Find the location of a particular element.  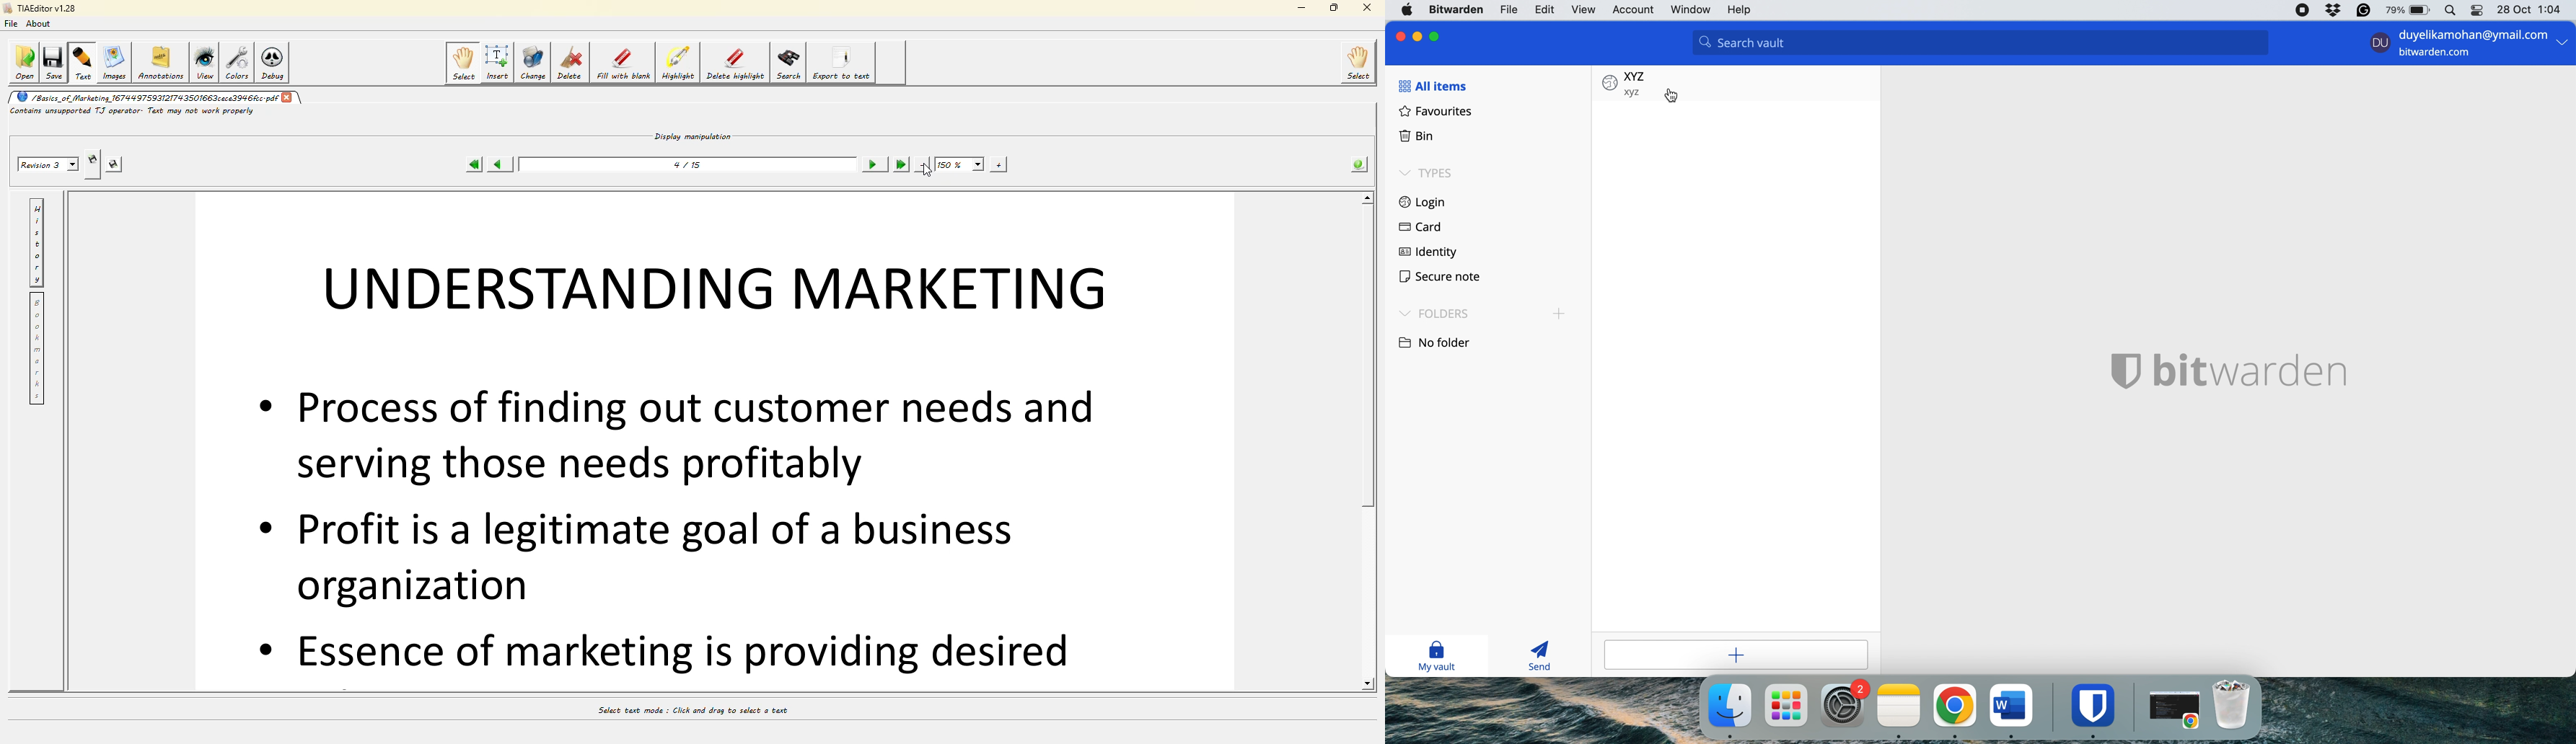

minimise is located at coordinates (1419, 35).